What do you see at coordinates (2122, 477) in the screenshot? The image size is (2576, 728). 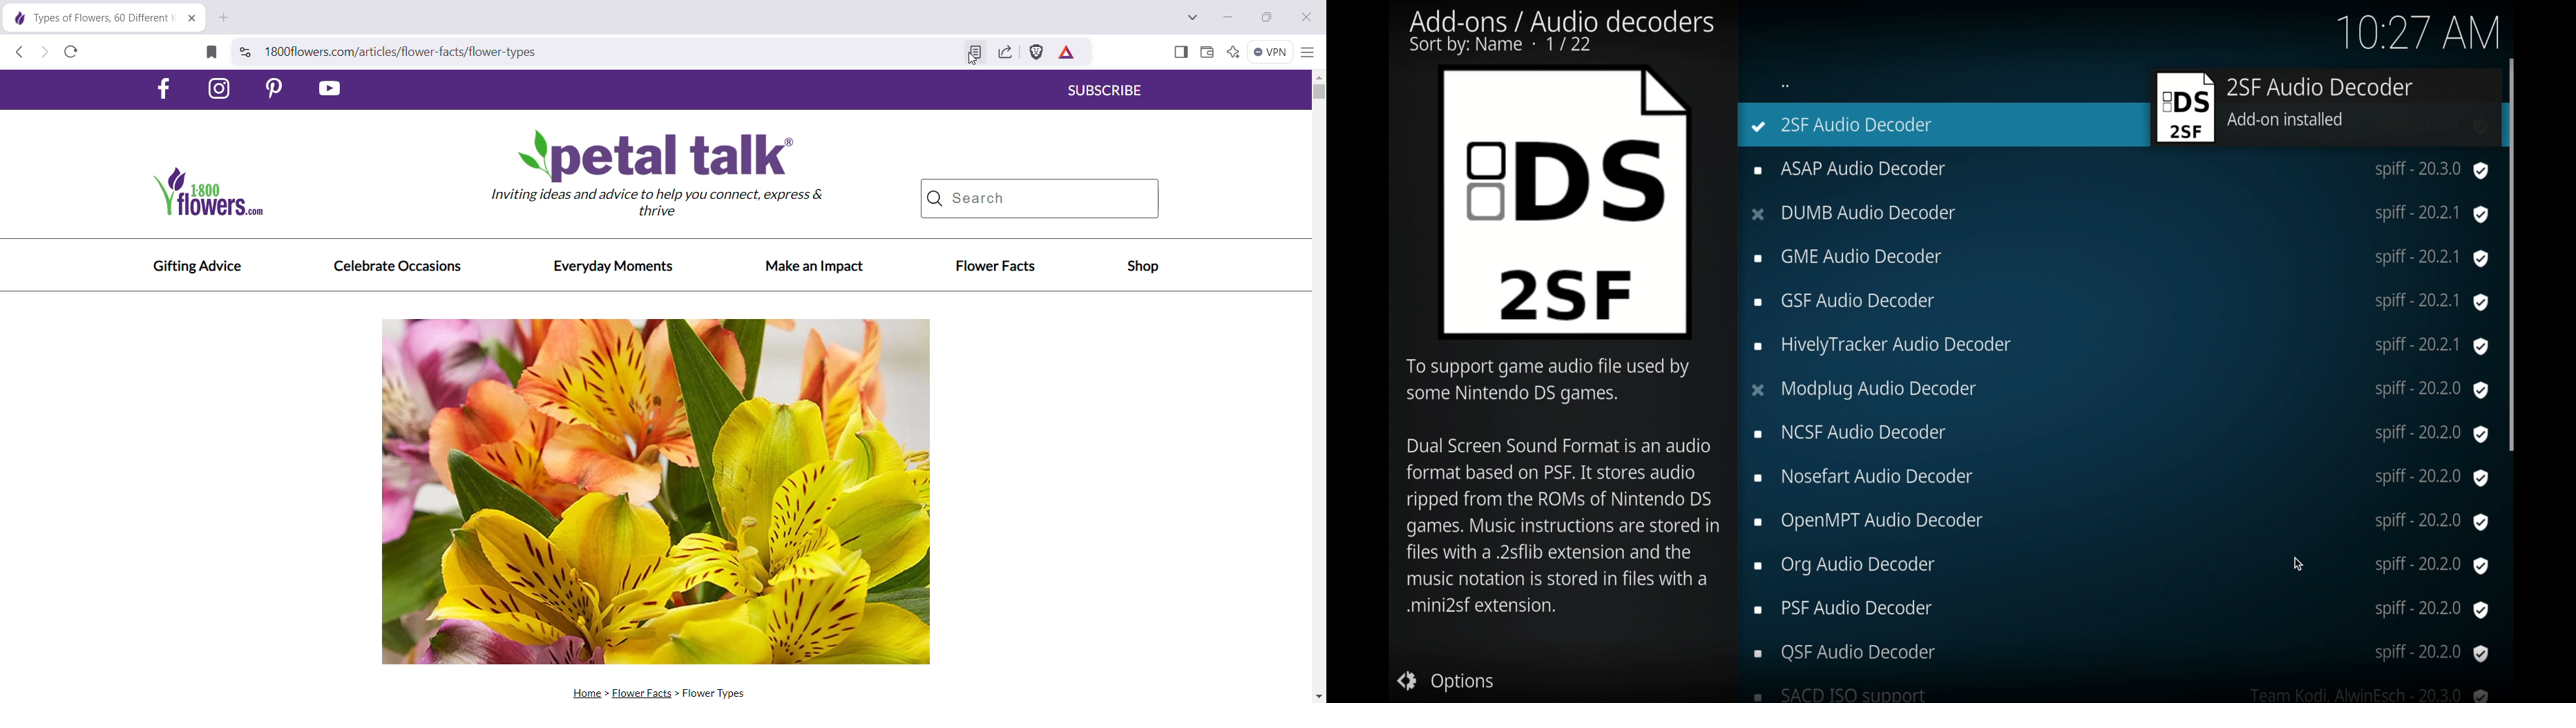 I see `nosefart audio decoder` at bounding box center [2122, 477].